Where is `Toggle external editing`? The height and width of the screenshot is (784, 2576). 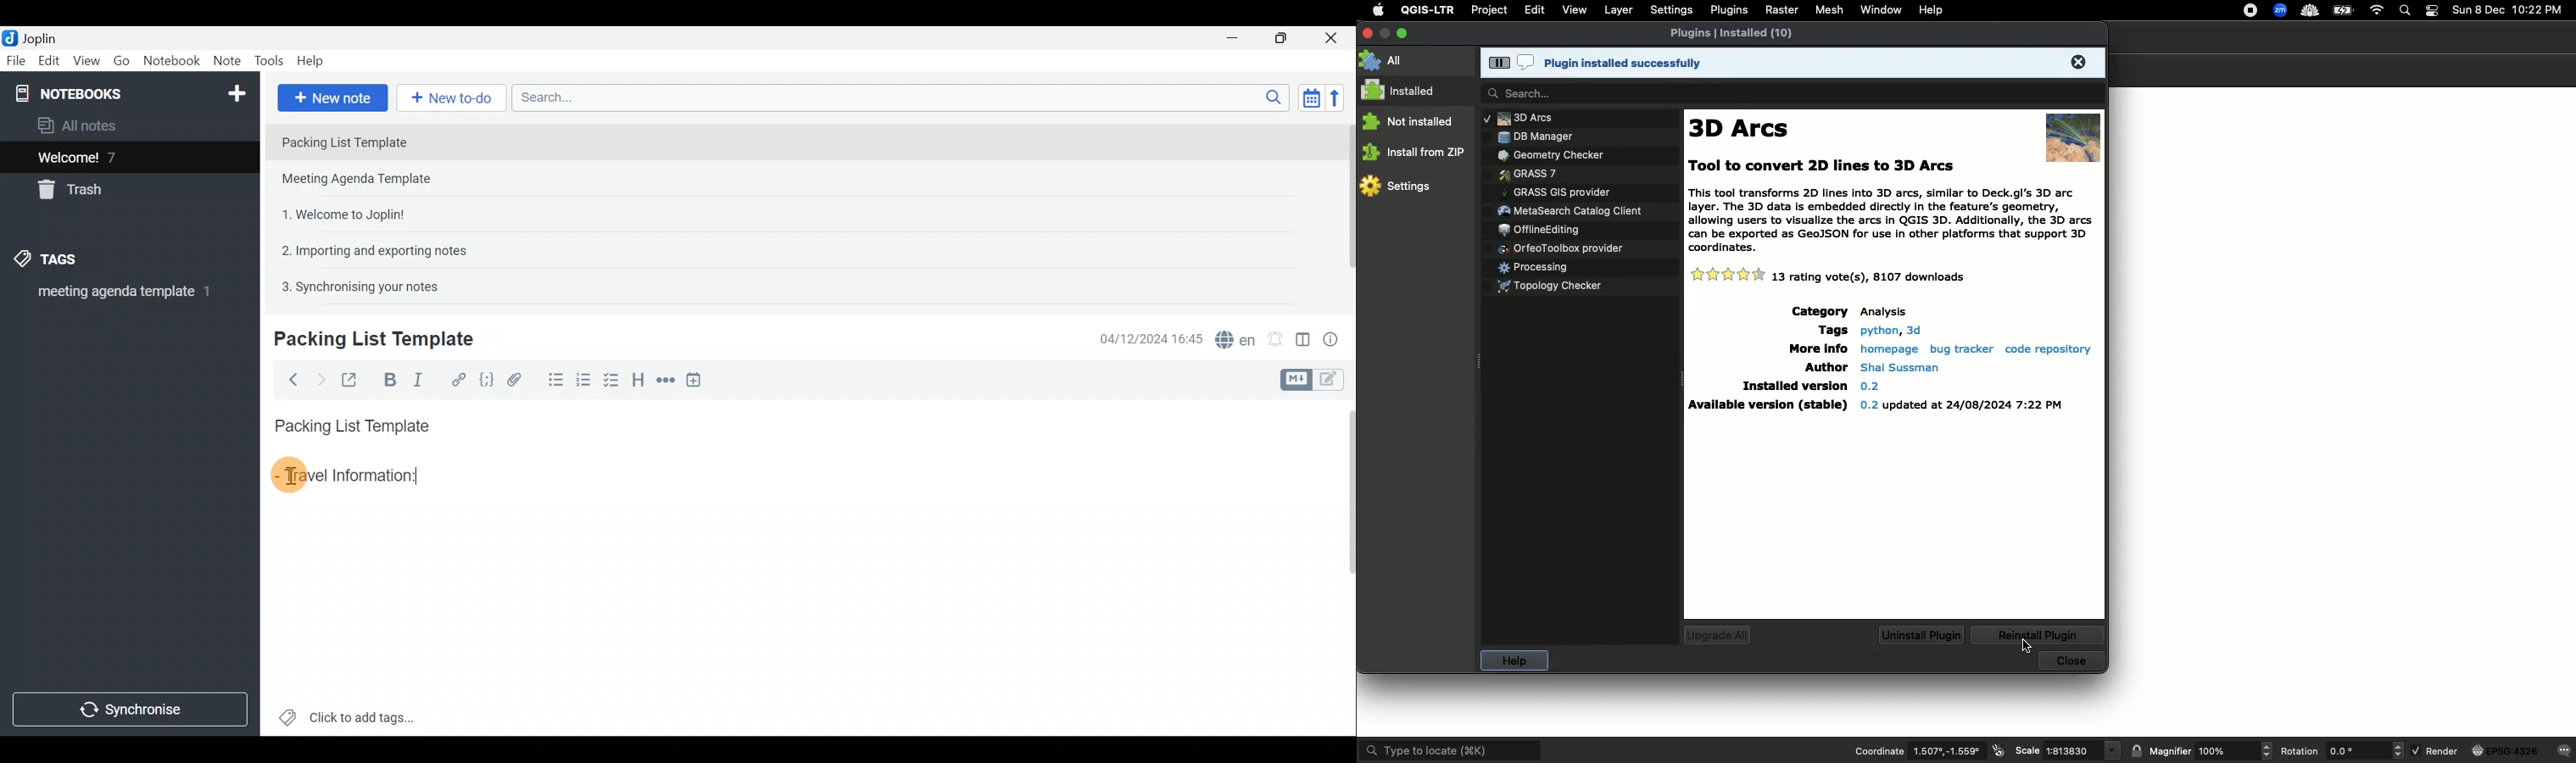 Toggle external editing is located at coordinates (350, 378).